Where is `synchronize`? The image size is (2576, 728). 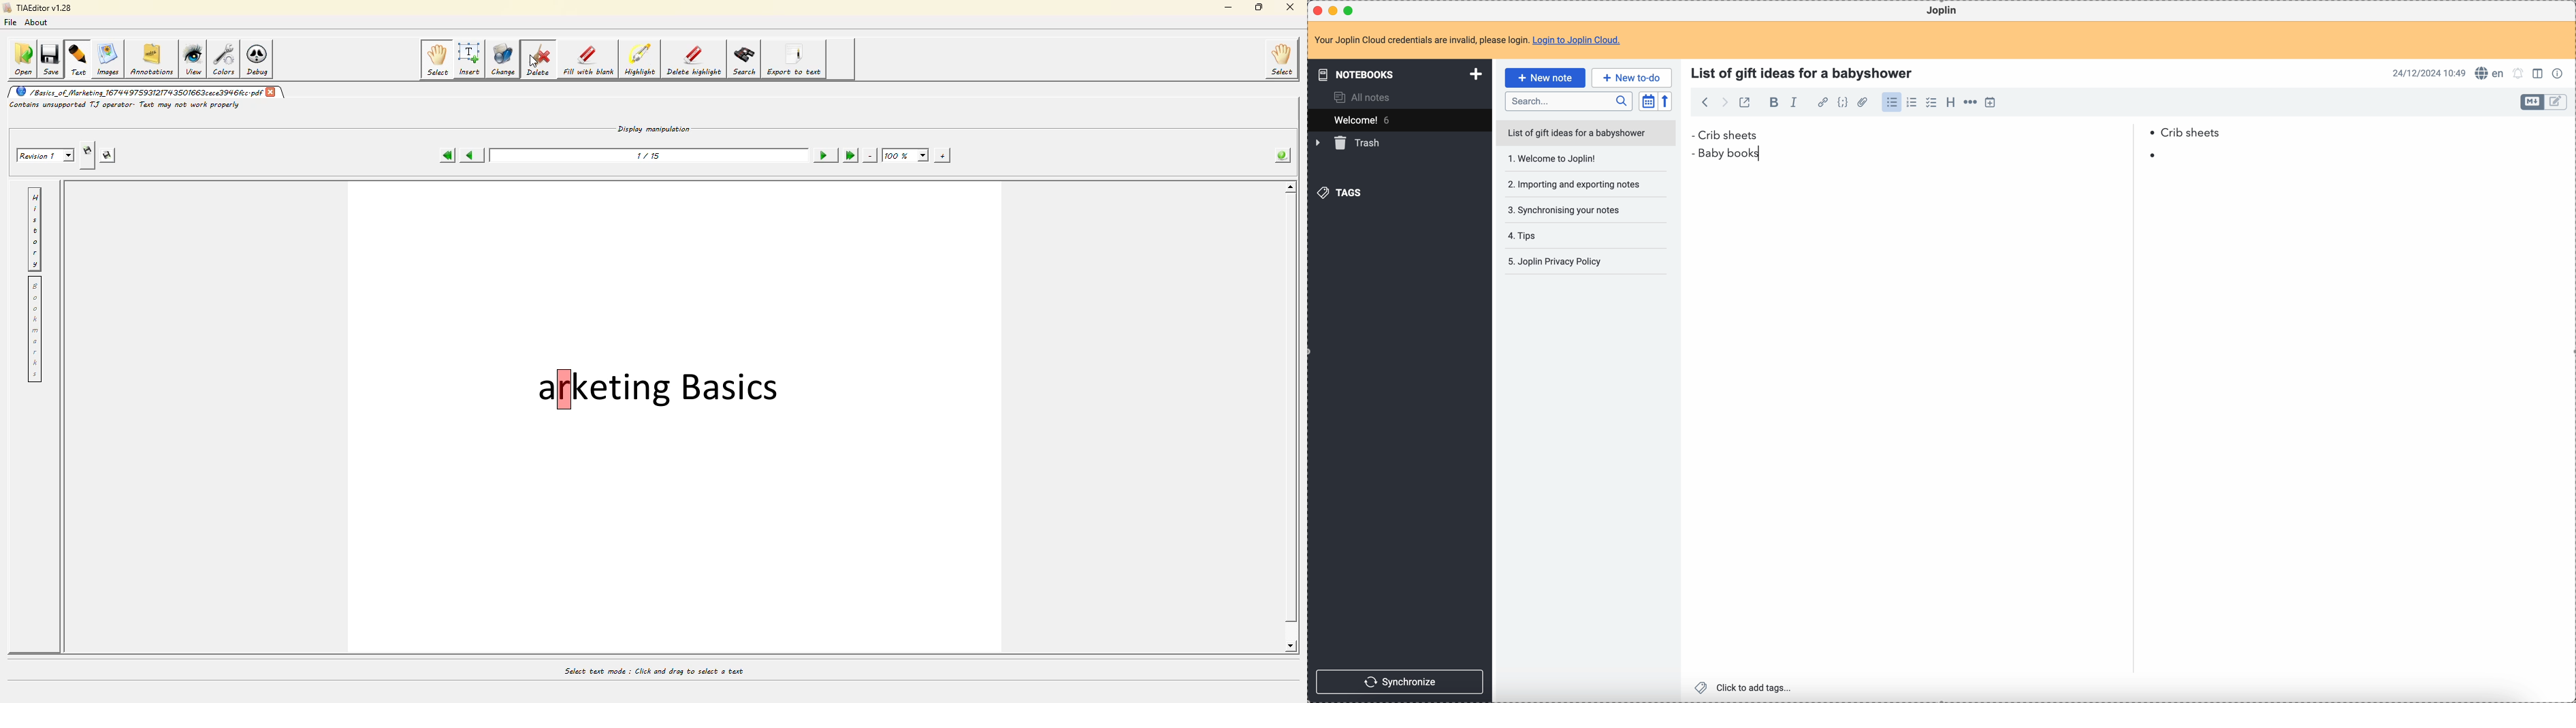
synchronize is located at coordinates (1401, 681).